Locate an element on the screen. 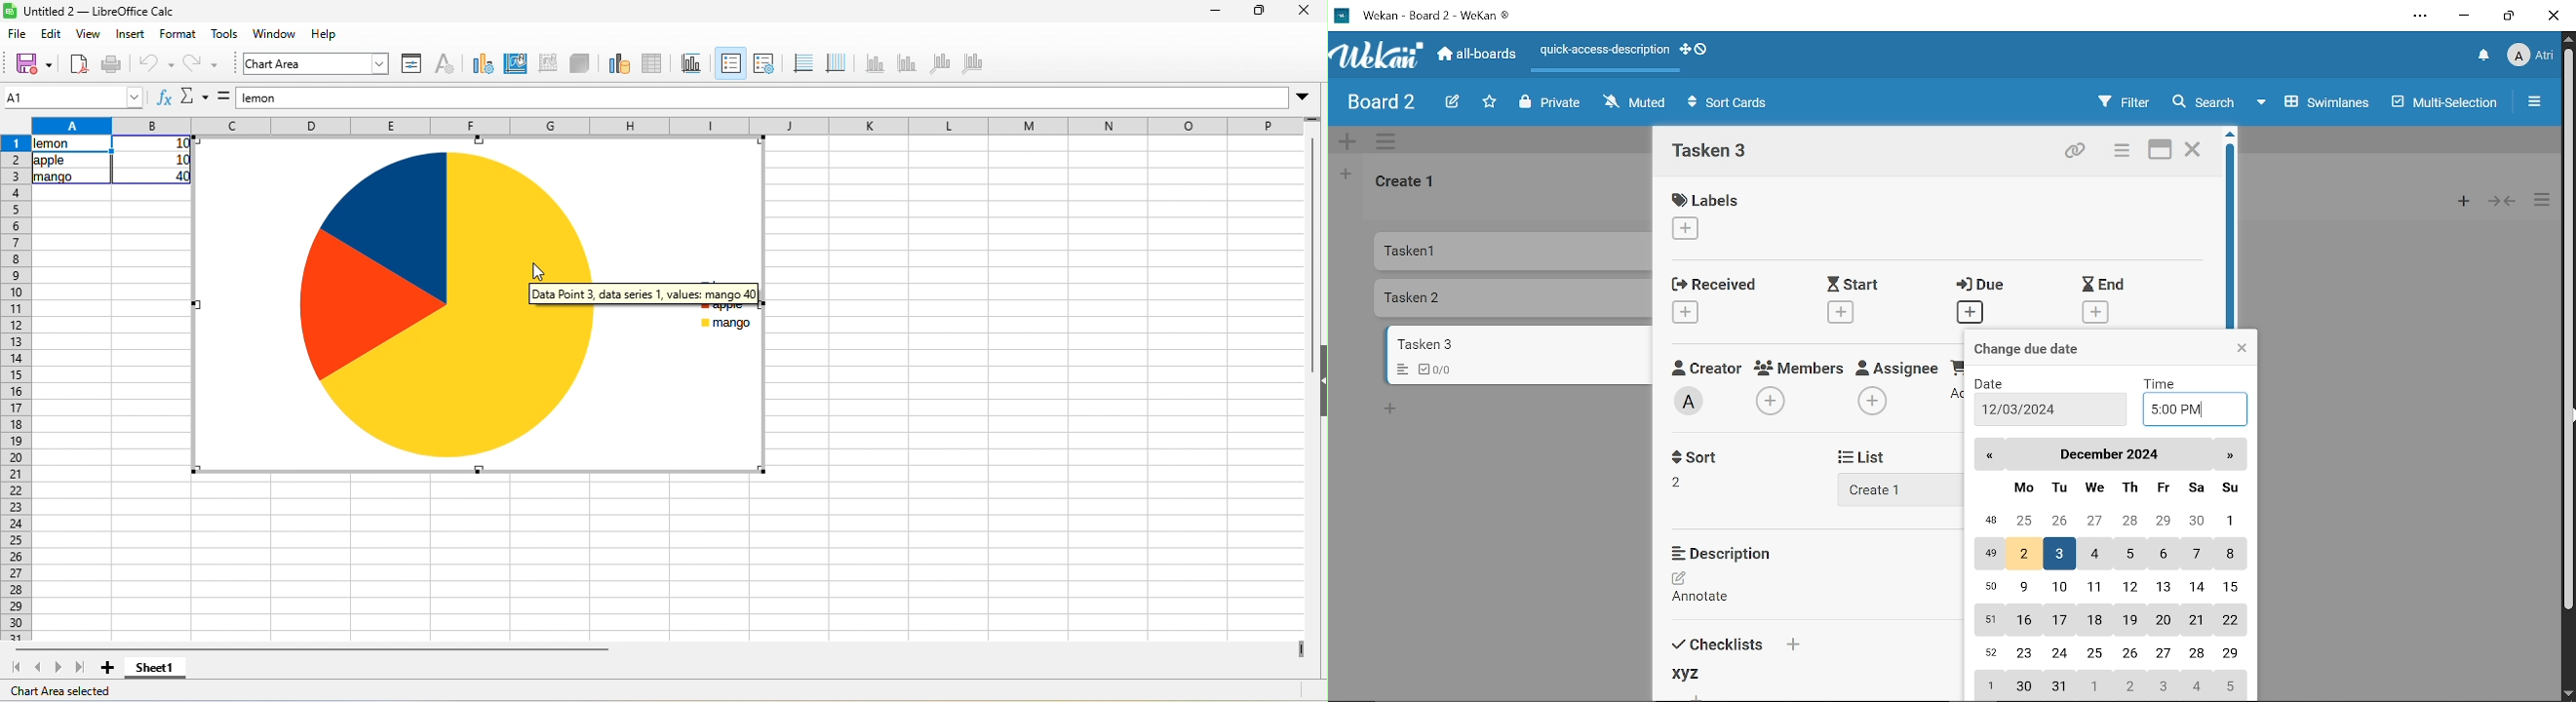  Drop-down  is located at coordinates (1305, 96).